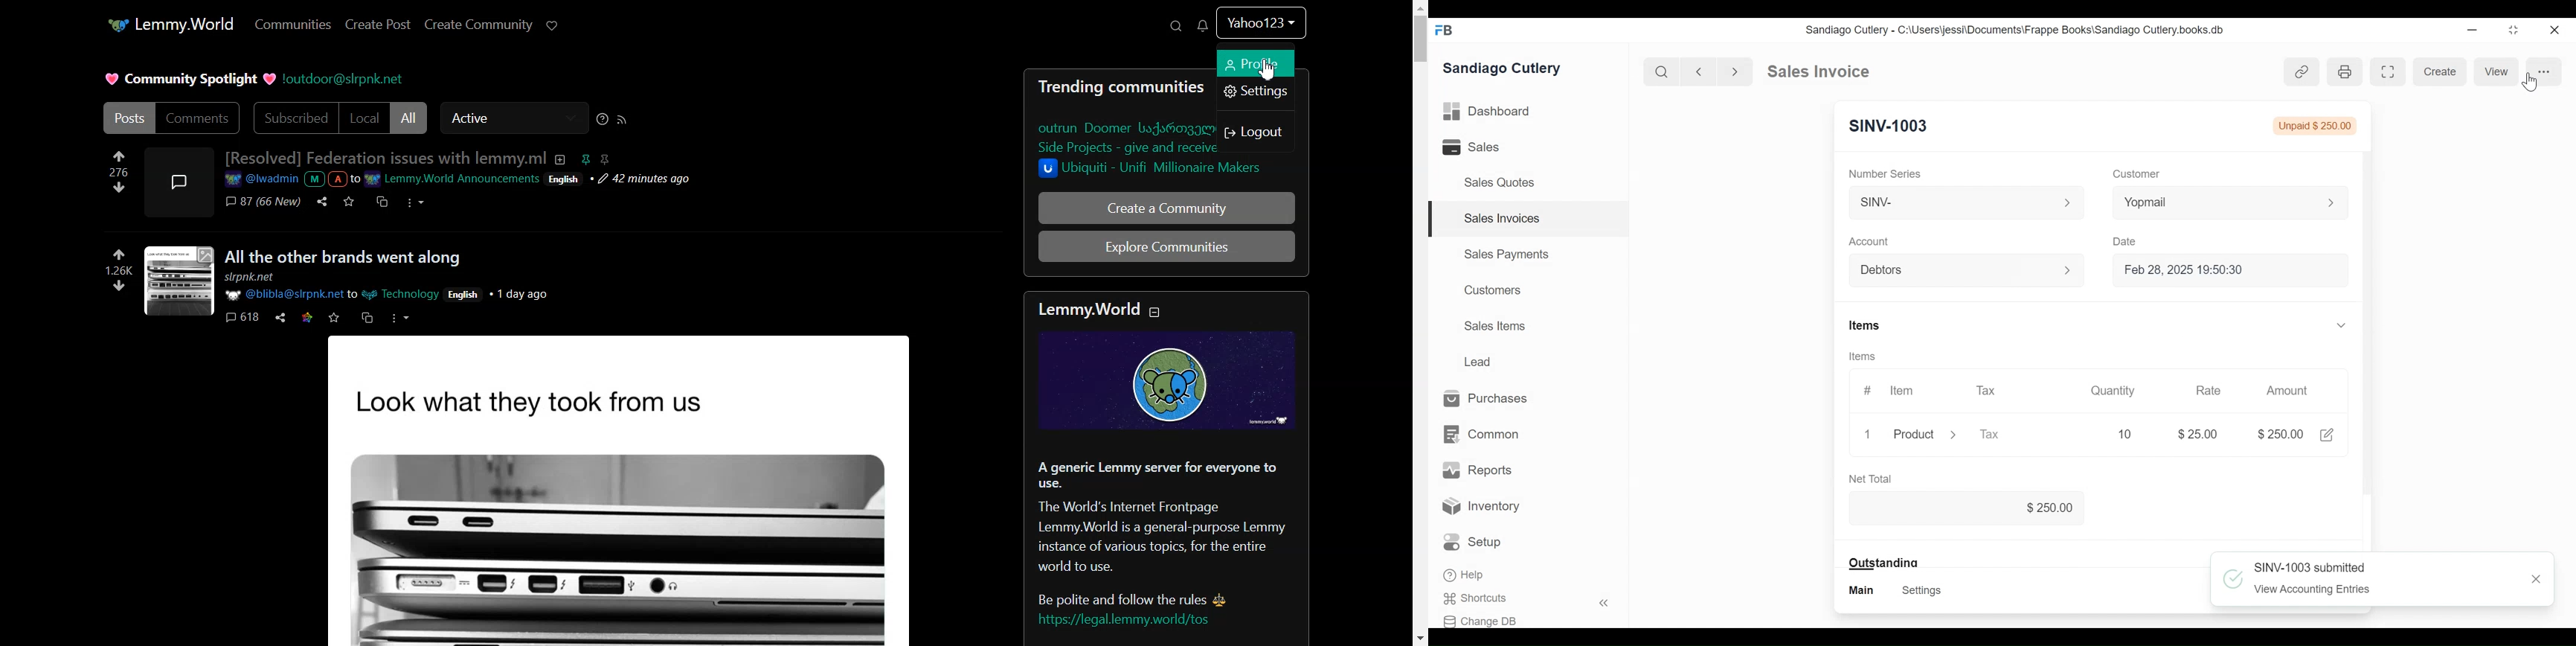  Describe the element at coordinates (1495, 325) in the screenshot. I see `Sales Items` at that location.